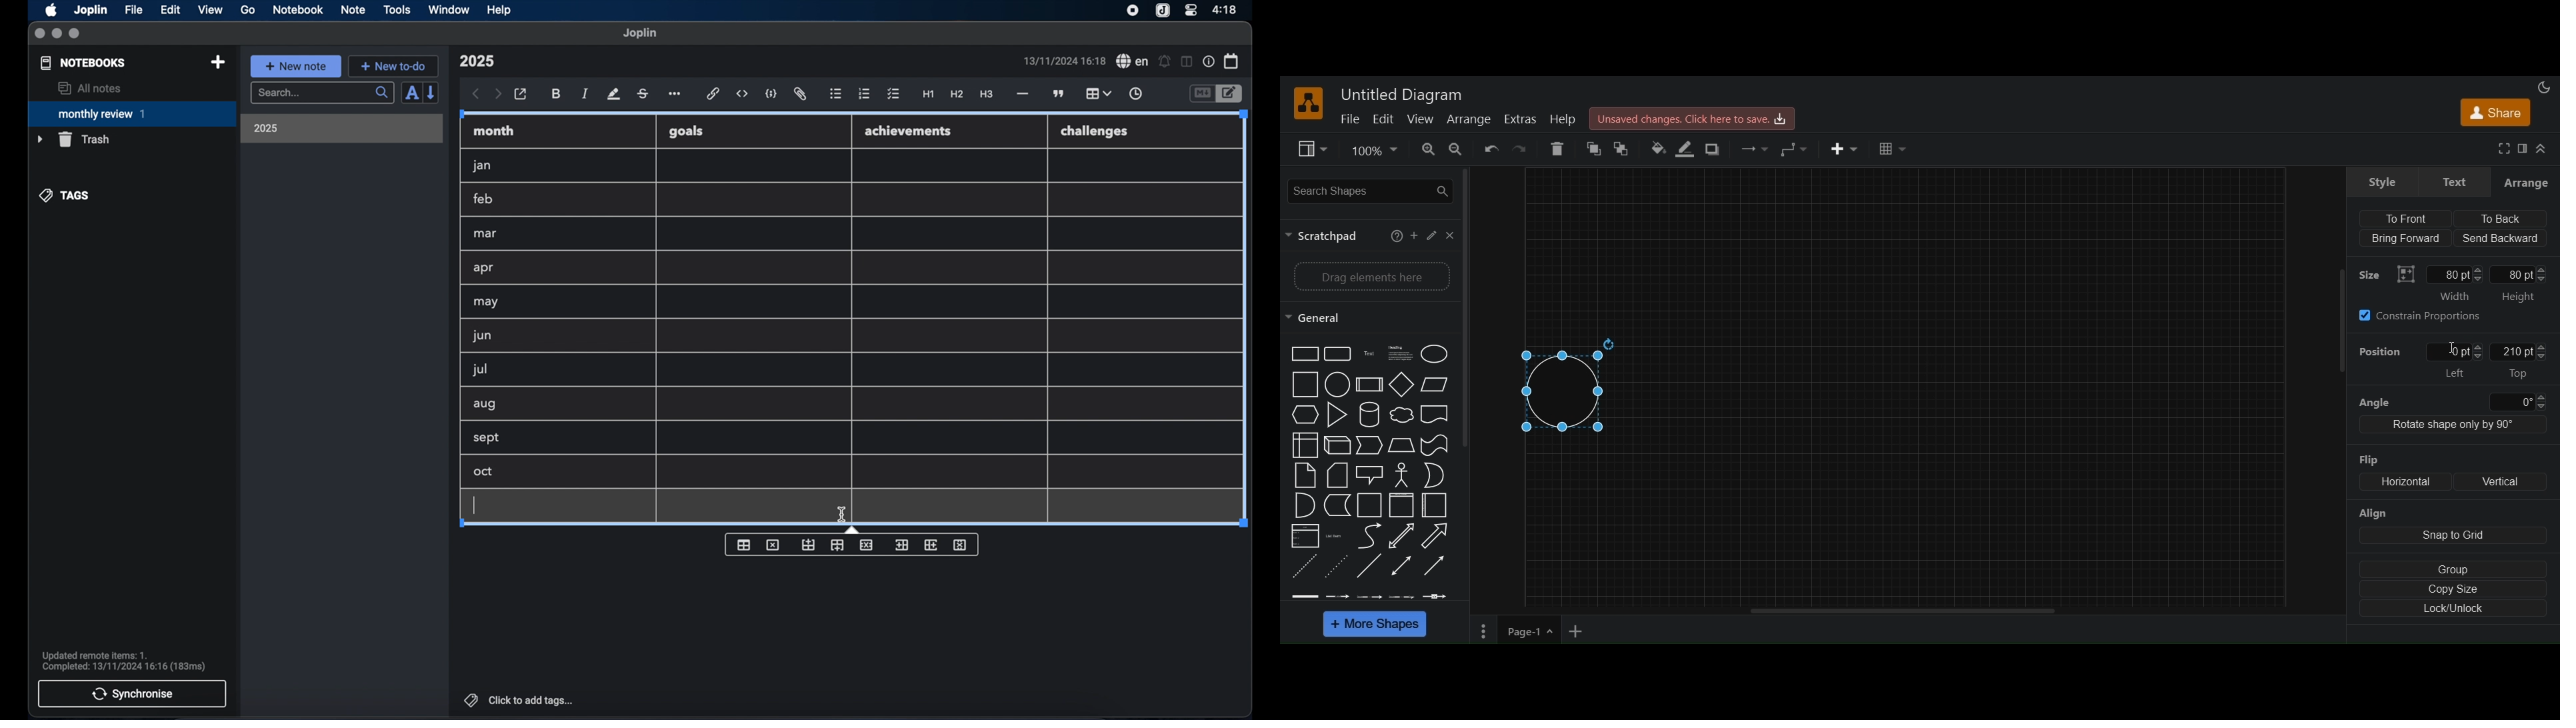 The width and height of the screenshot is (2576, 728). I want to click on delete column, so click(961, 545).